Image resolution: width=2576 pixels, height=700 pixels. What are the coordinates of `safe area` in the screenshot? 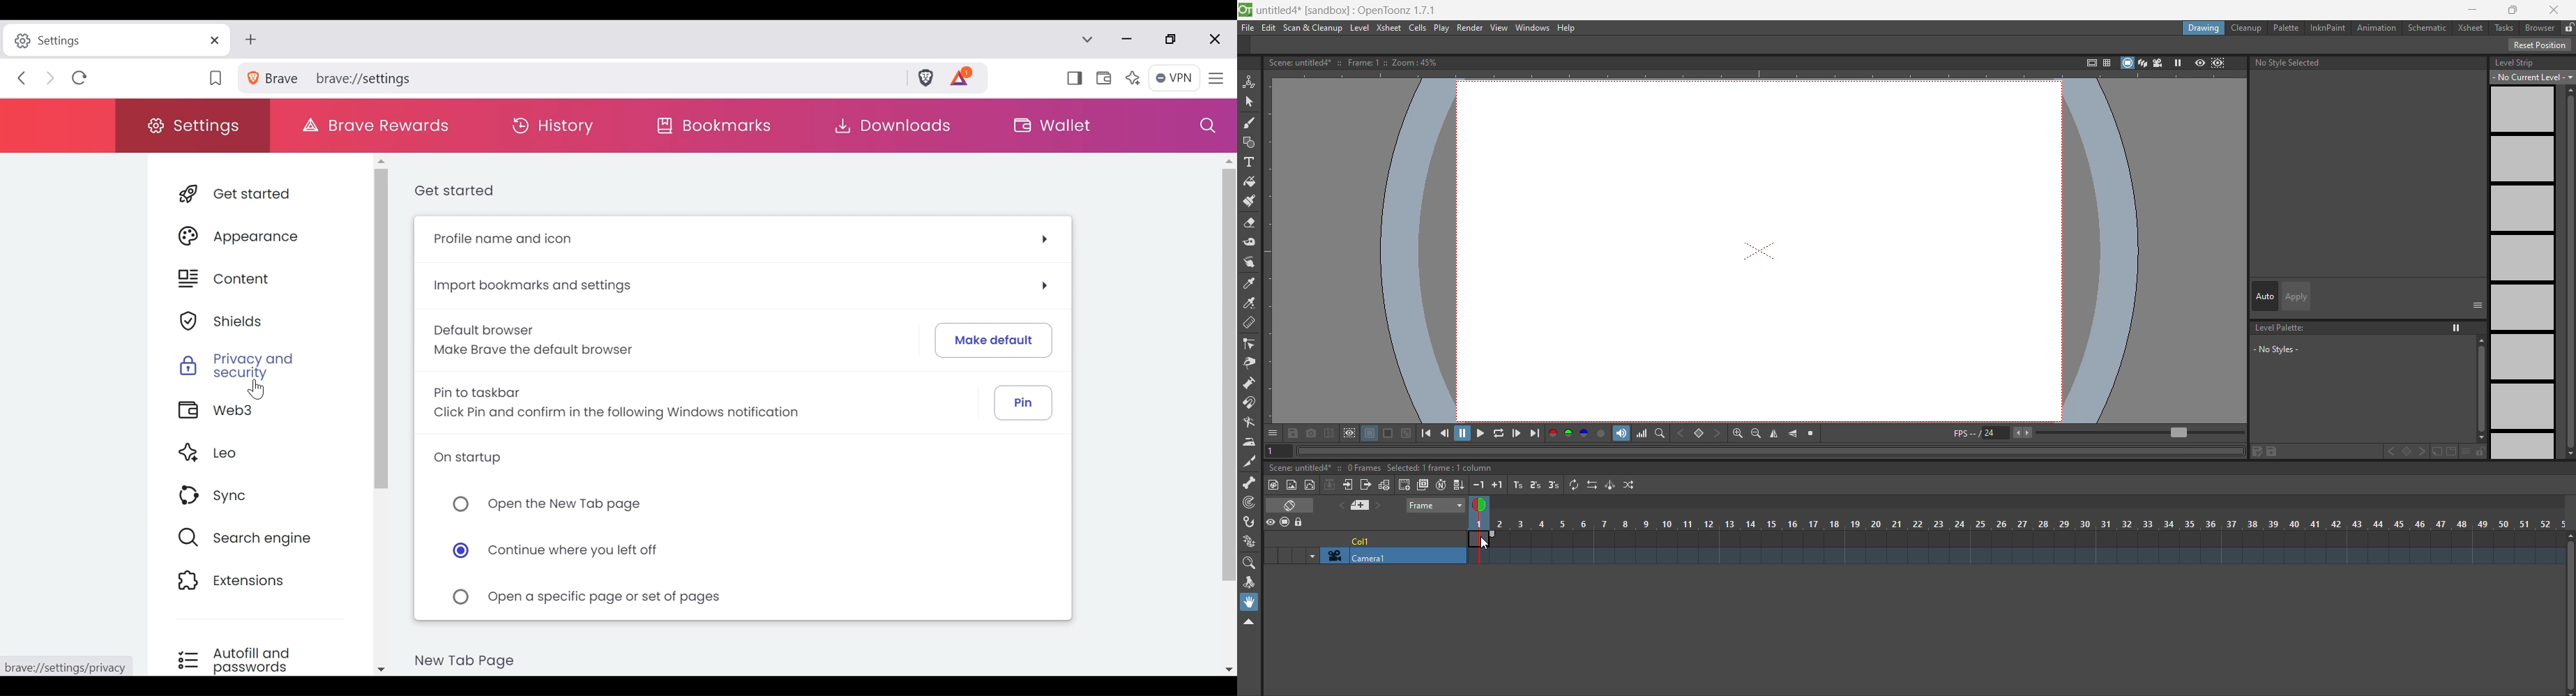 It's located at (2088, 63).